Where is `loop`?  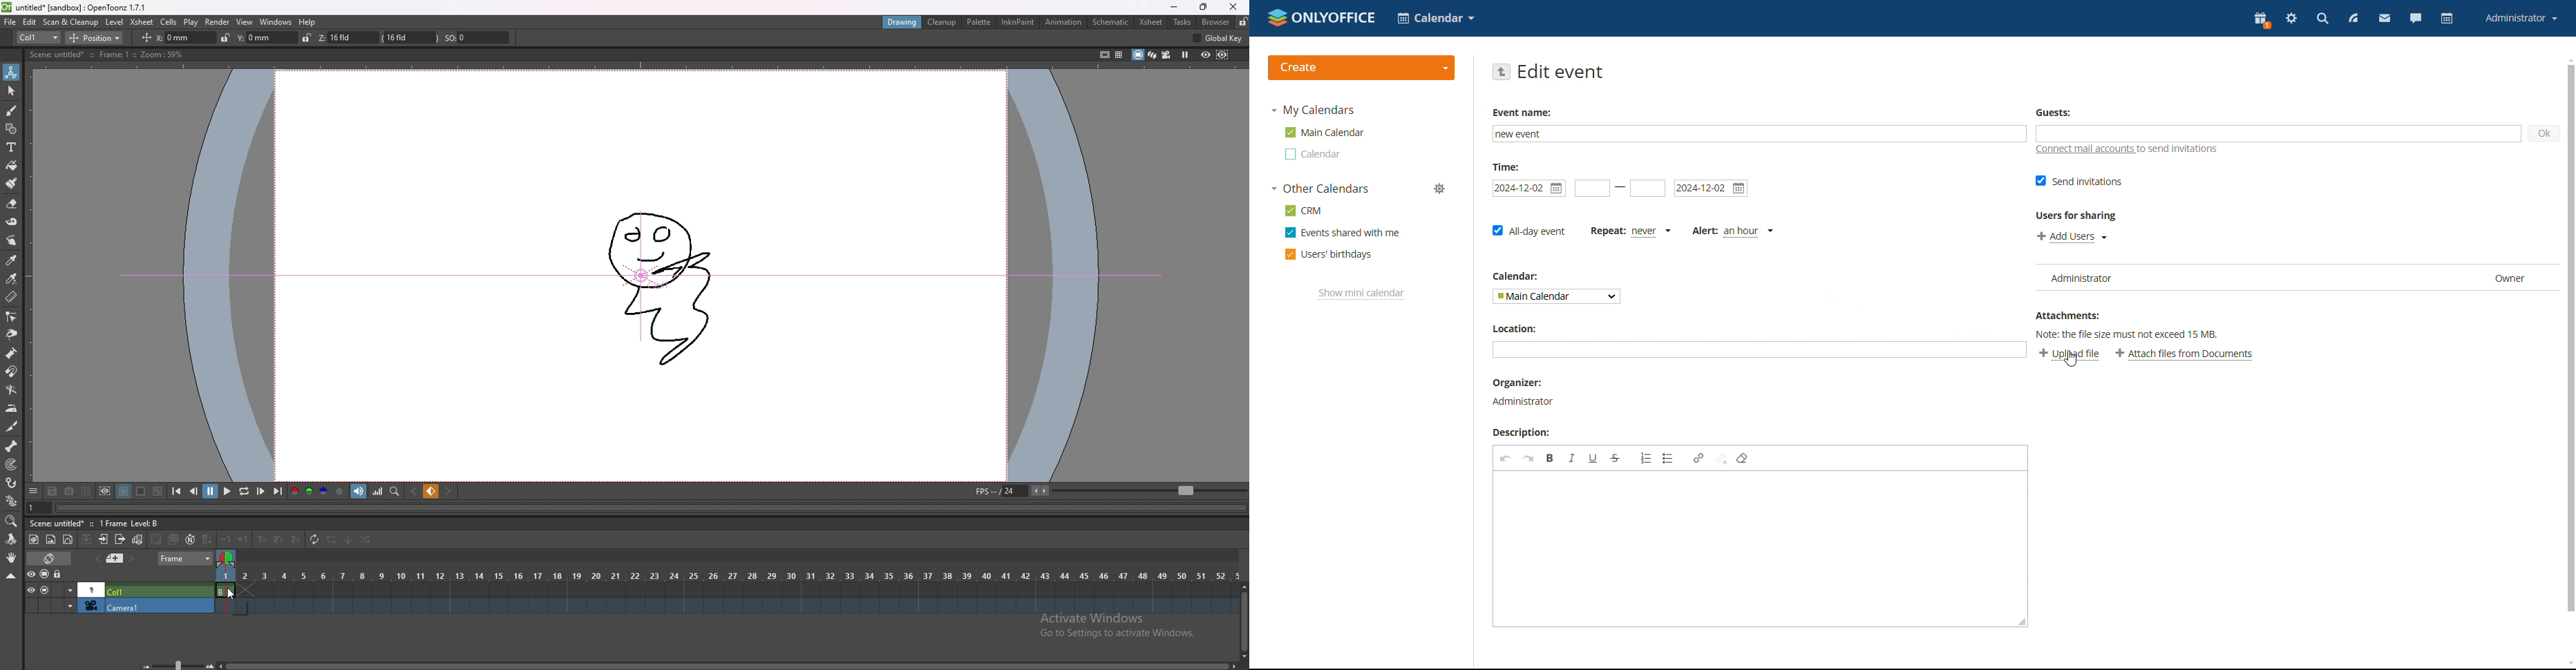
loop is located at coordinates (244, 491).